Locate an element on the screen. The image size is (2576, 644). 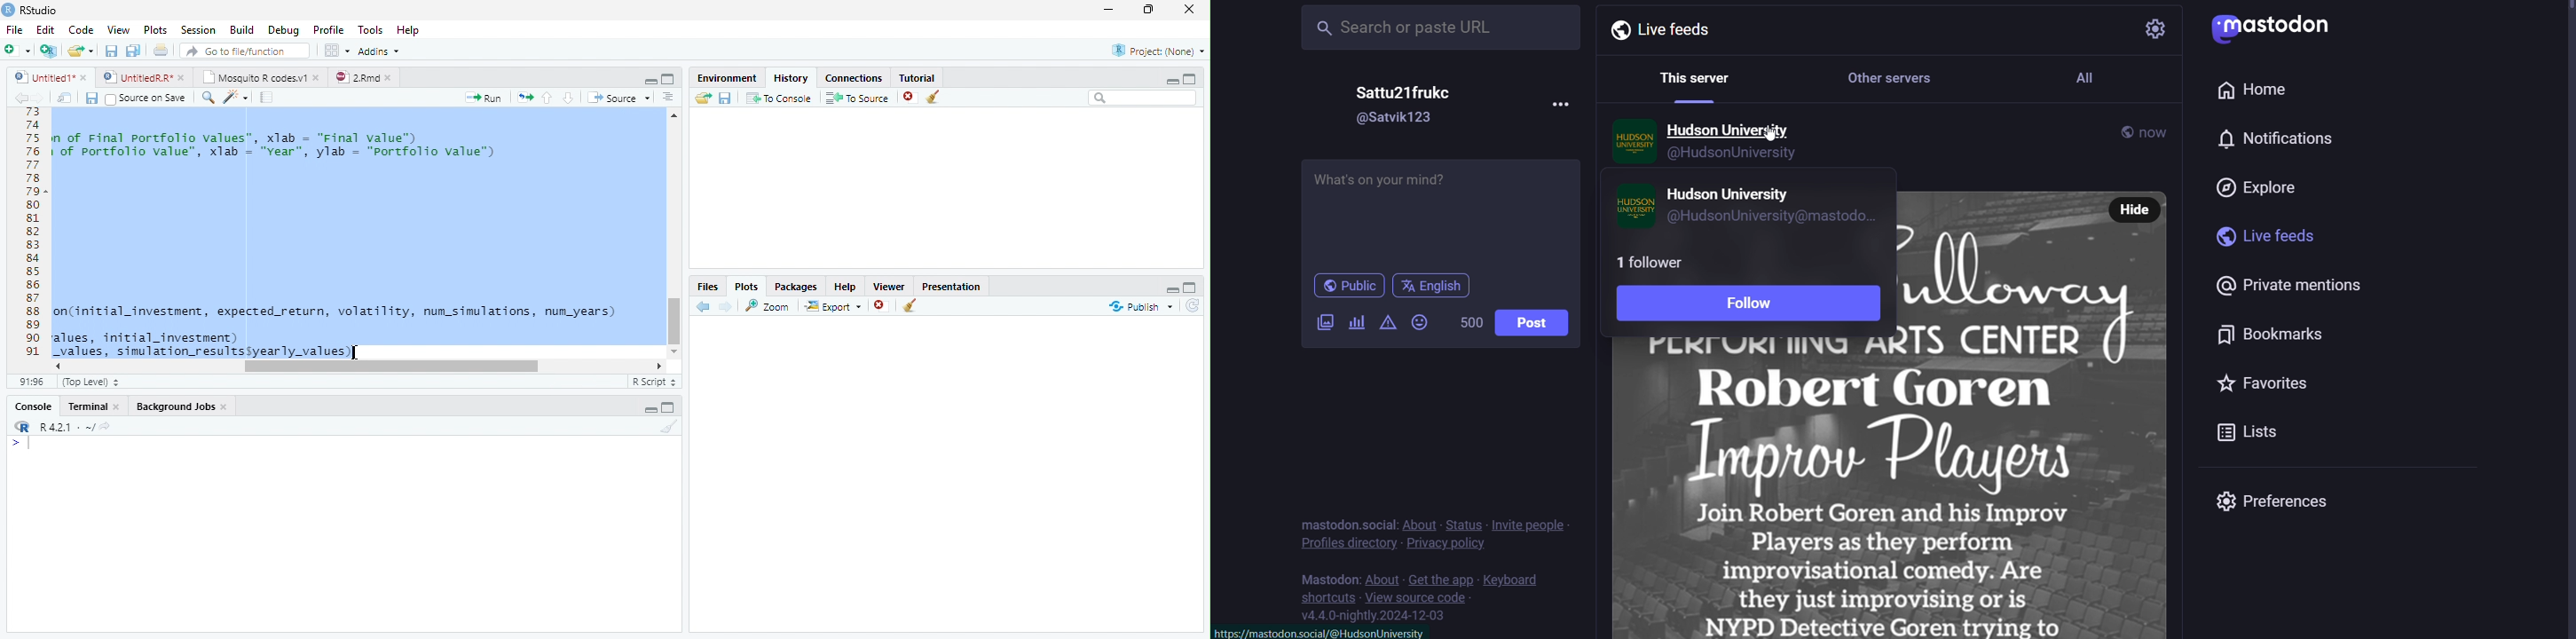
Project: (None) is located at coordinates (1154, 51).